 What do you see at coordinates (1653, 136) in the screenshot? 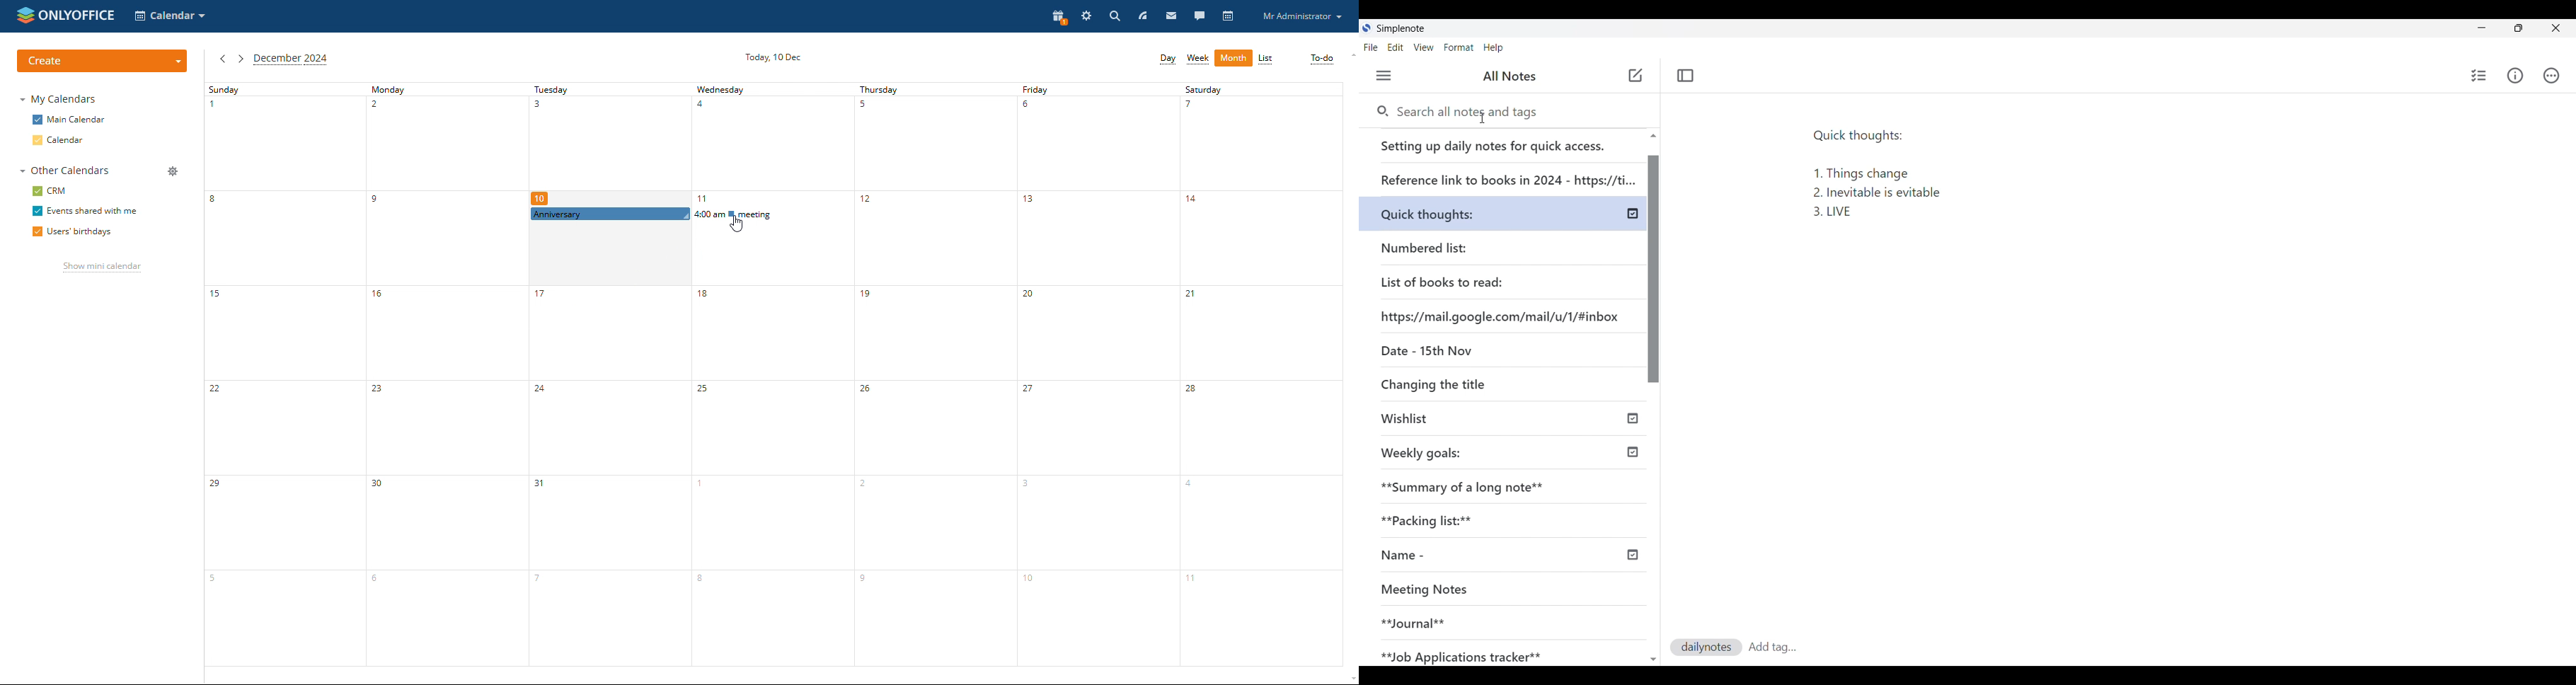
I see `Quick slide to top` at bounding box center [1653, 136].